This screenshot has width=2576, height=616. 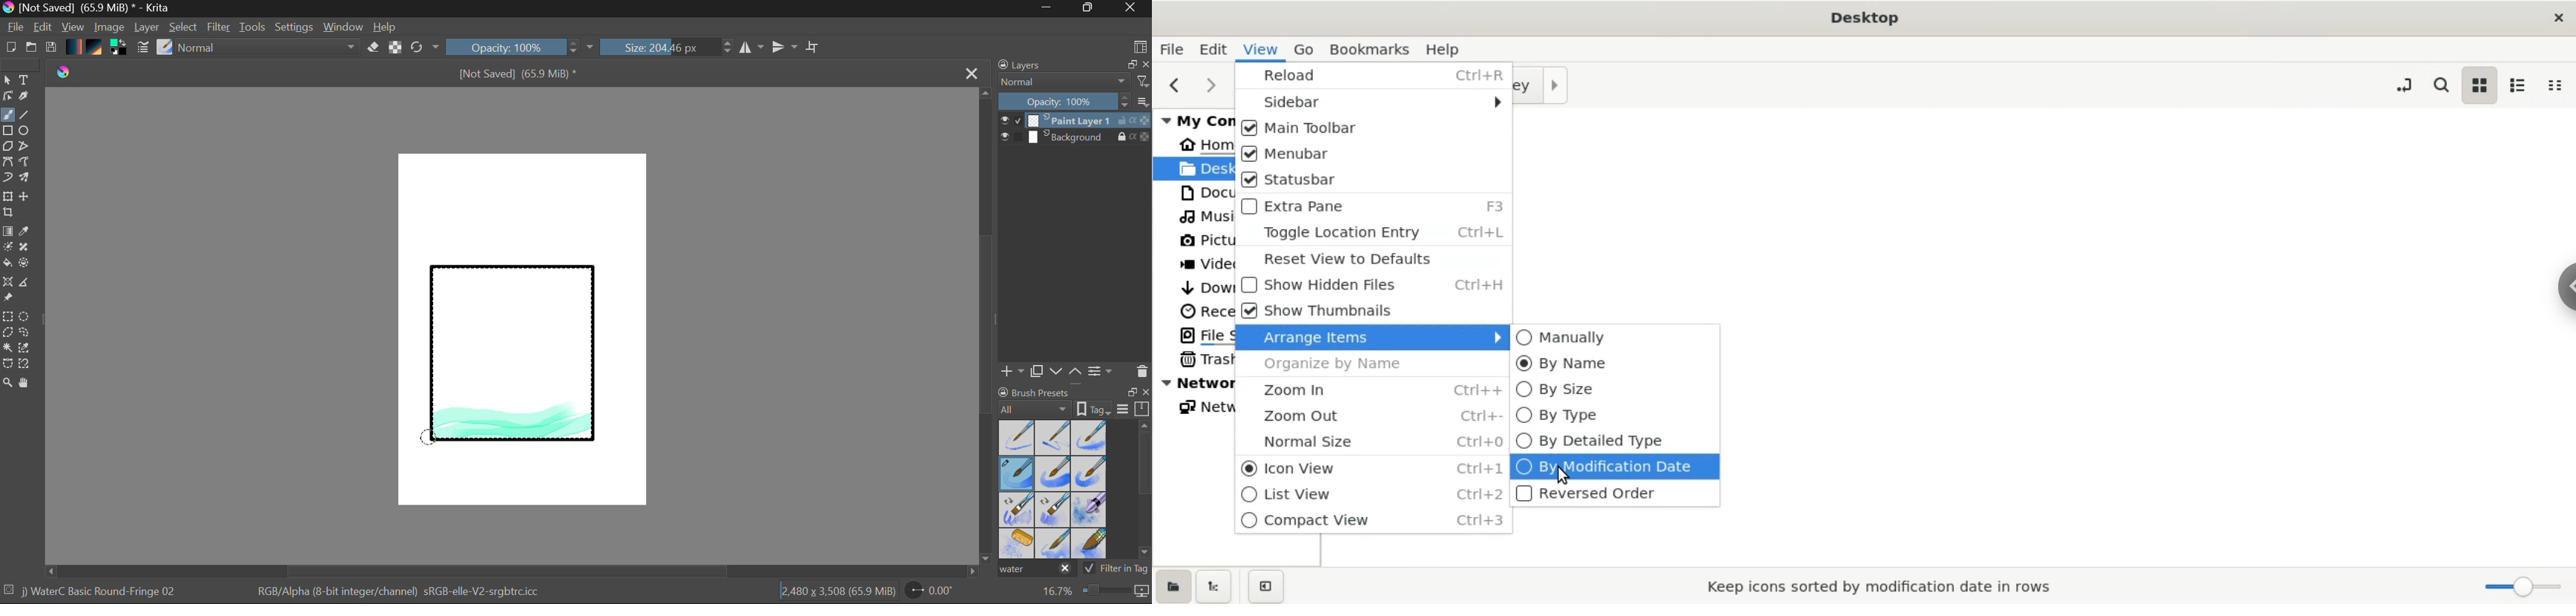 What do you see at coordinates (101, 593) in the screenshot?
I see `Brush Selected` at bounding box center [101, 593].